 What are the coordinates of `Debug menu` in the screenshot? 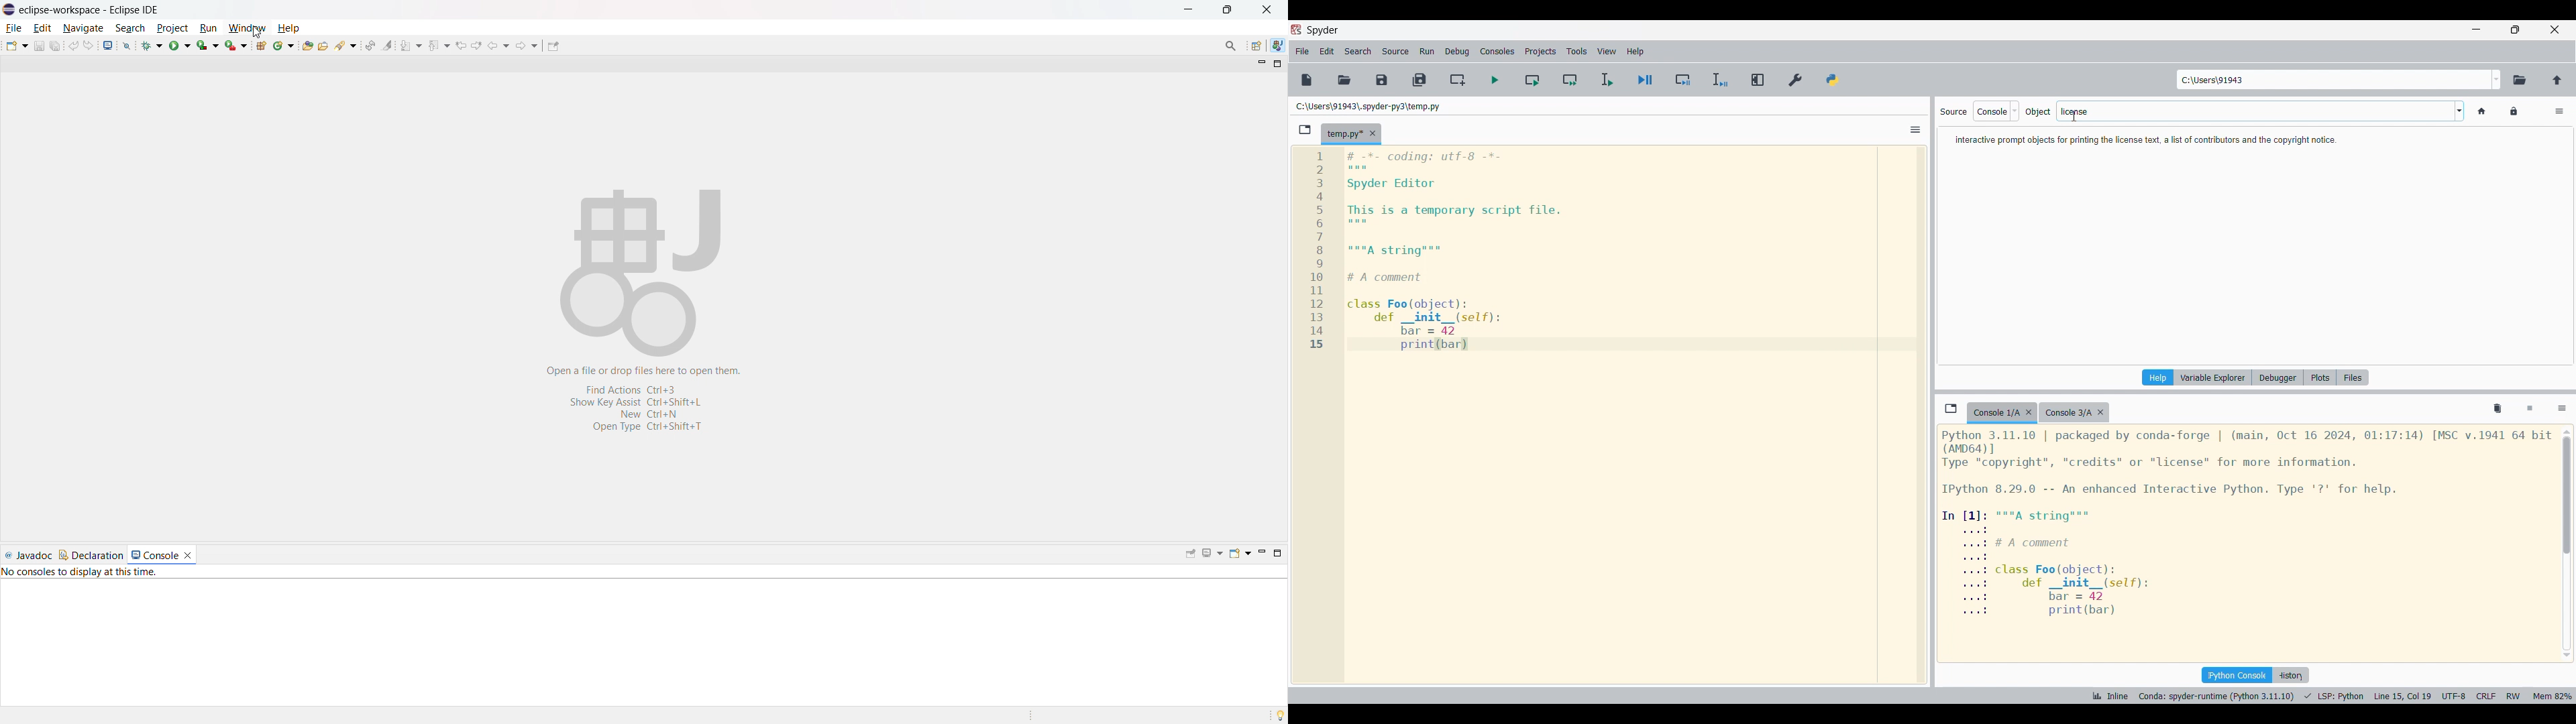 It's located at (1457, 52).